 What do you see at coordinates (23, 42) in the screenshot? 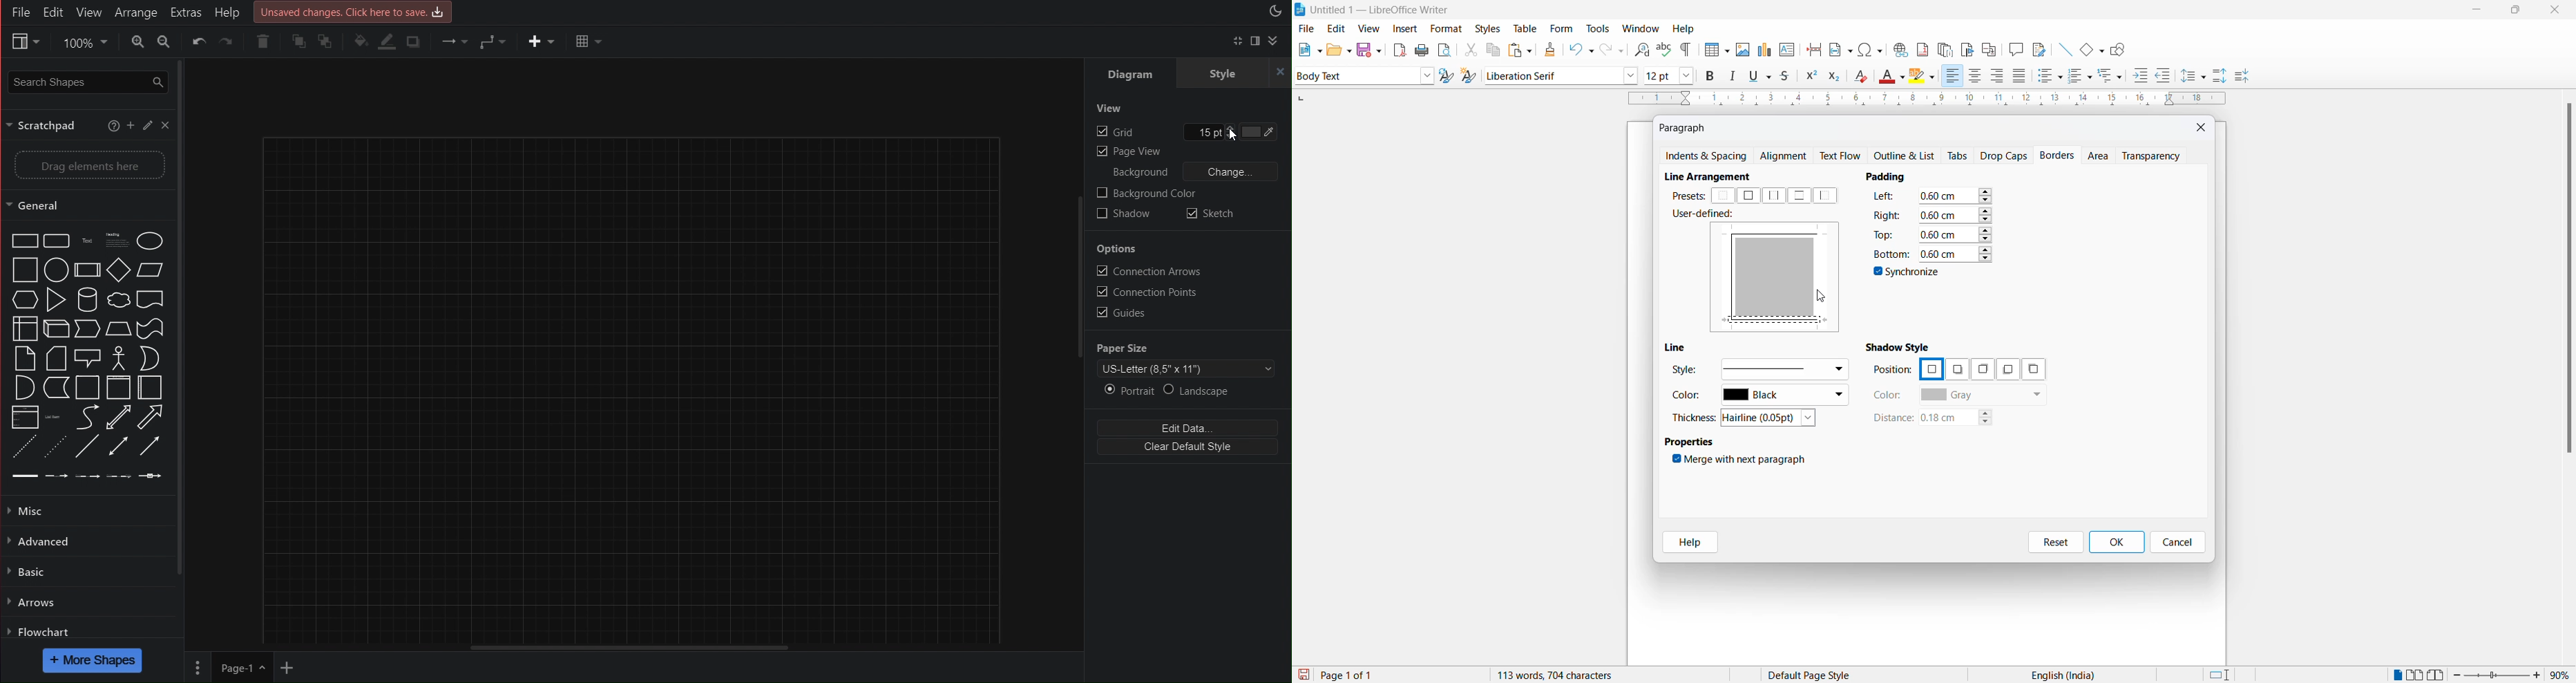
I see `View` at bounding box center [23, 42].